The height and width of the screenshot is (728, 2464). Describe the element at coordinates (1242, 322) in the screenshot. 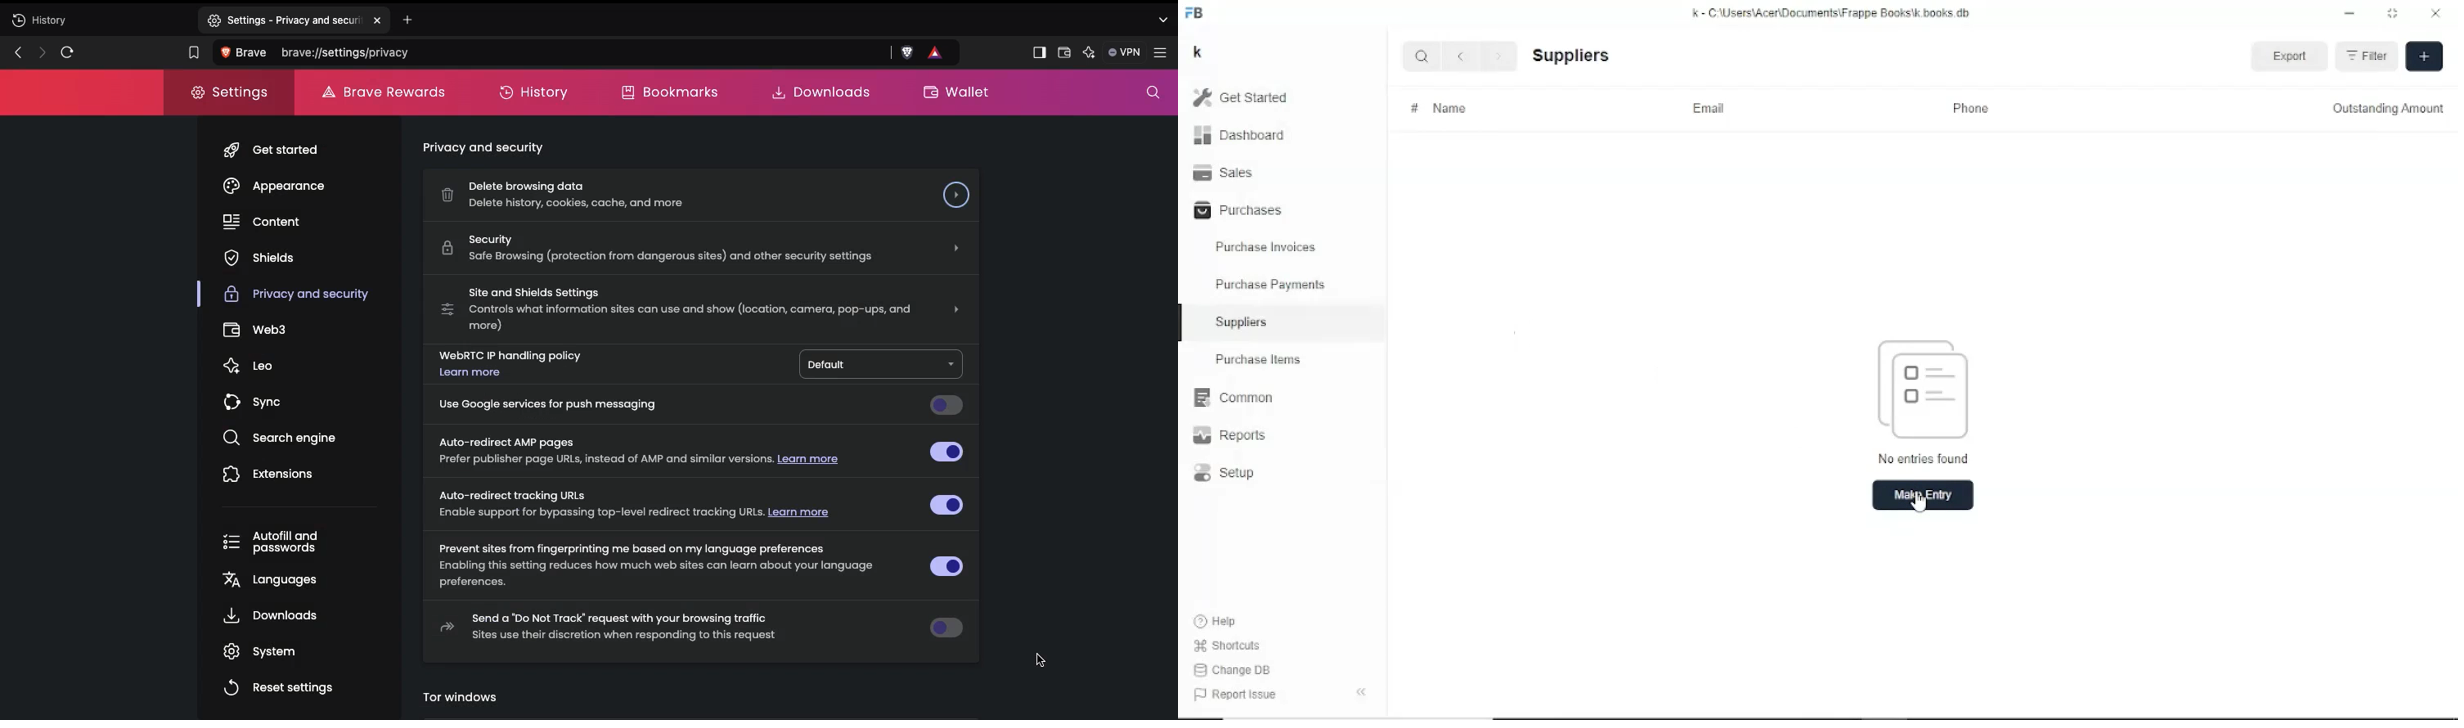

I see `Suppliers` at that location.